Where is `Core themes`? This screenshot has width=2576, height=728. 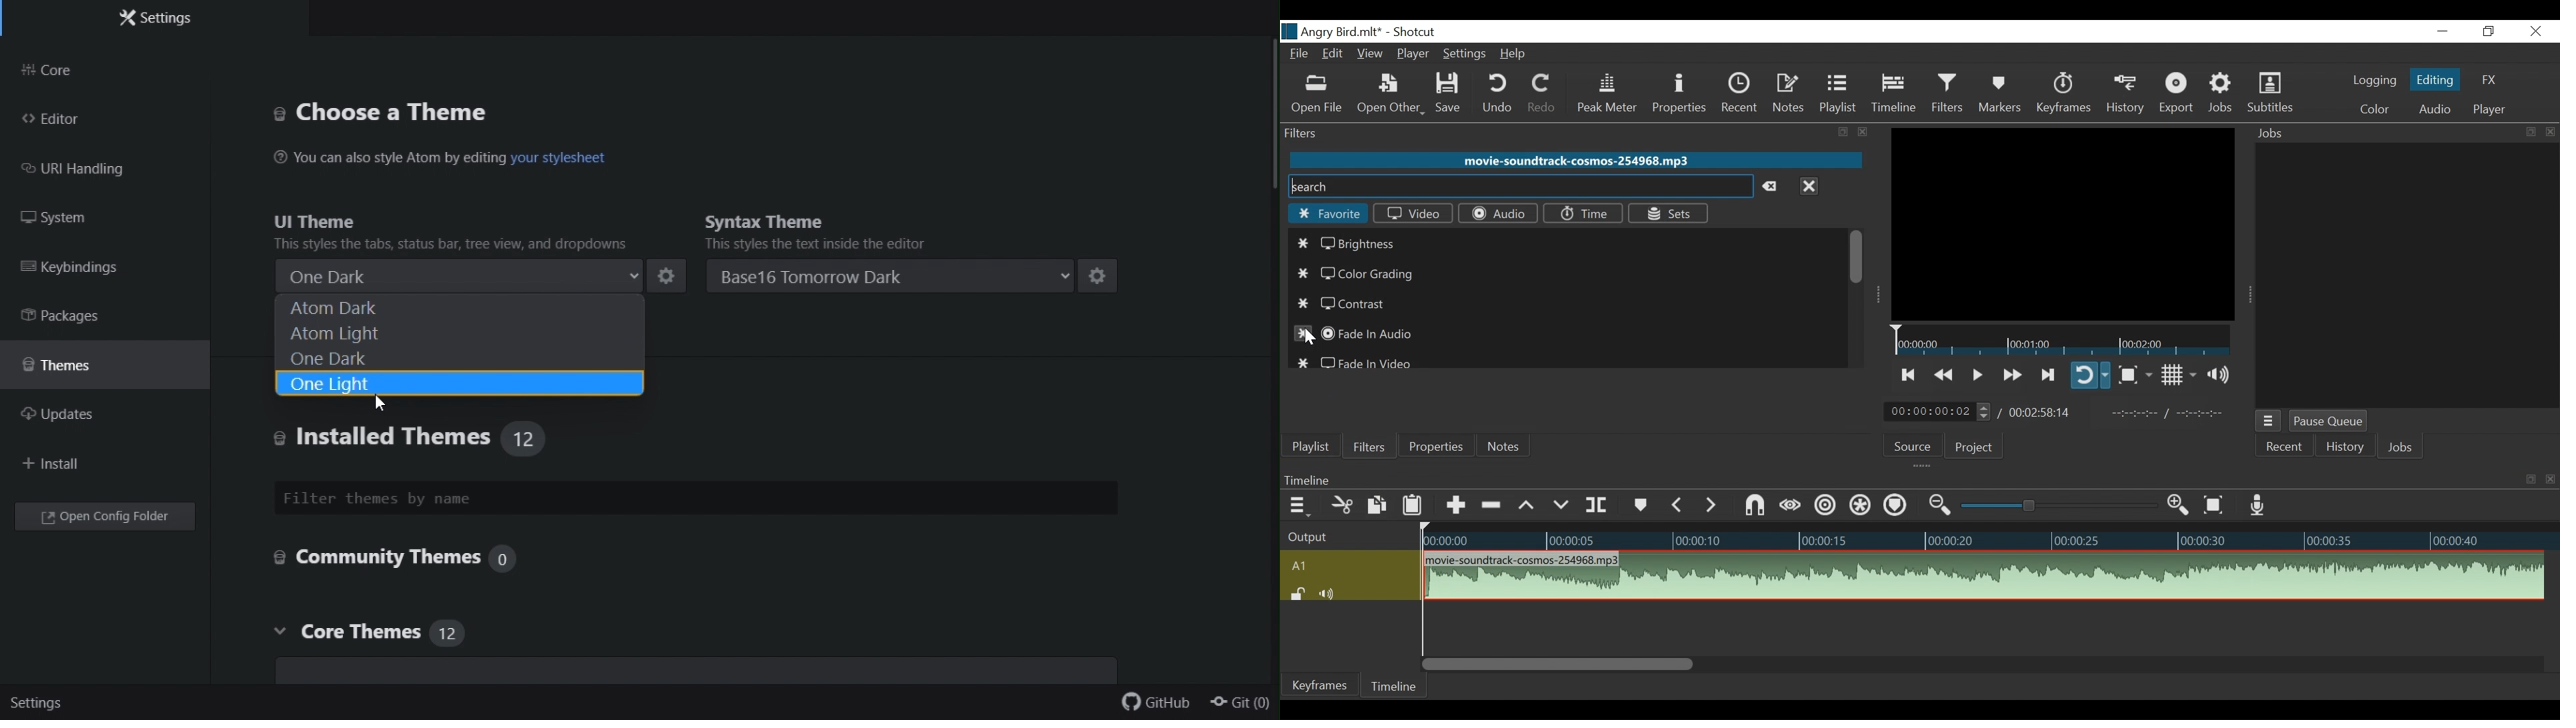 Core themes is located at coordinates (404, 636).